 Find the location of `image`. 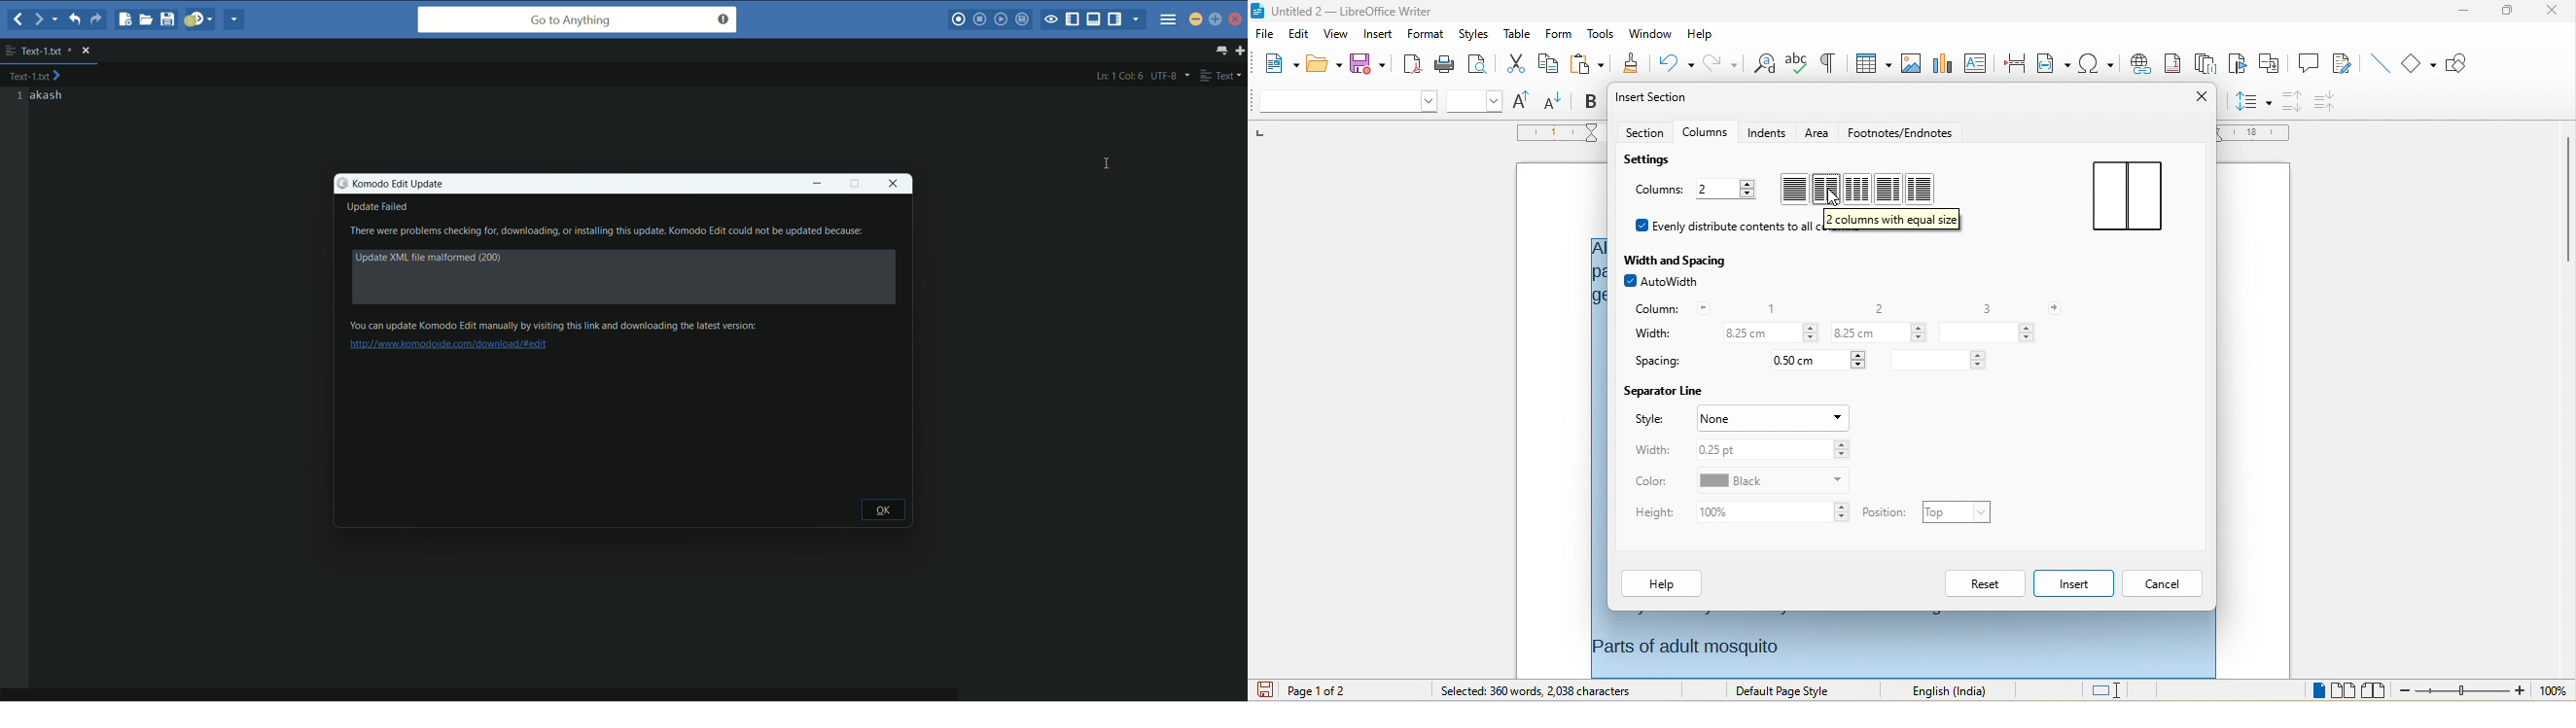

image is located at coordinates (1912, 62).